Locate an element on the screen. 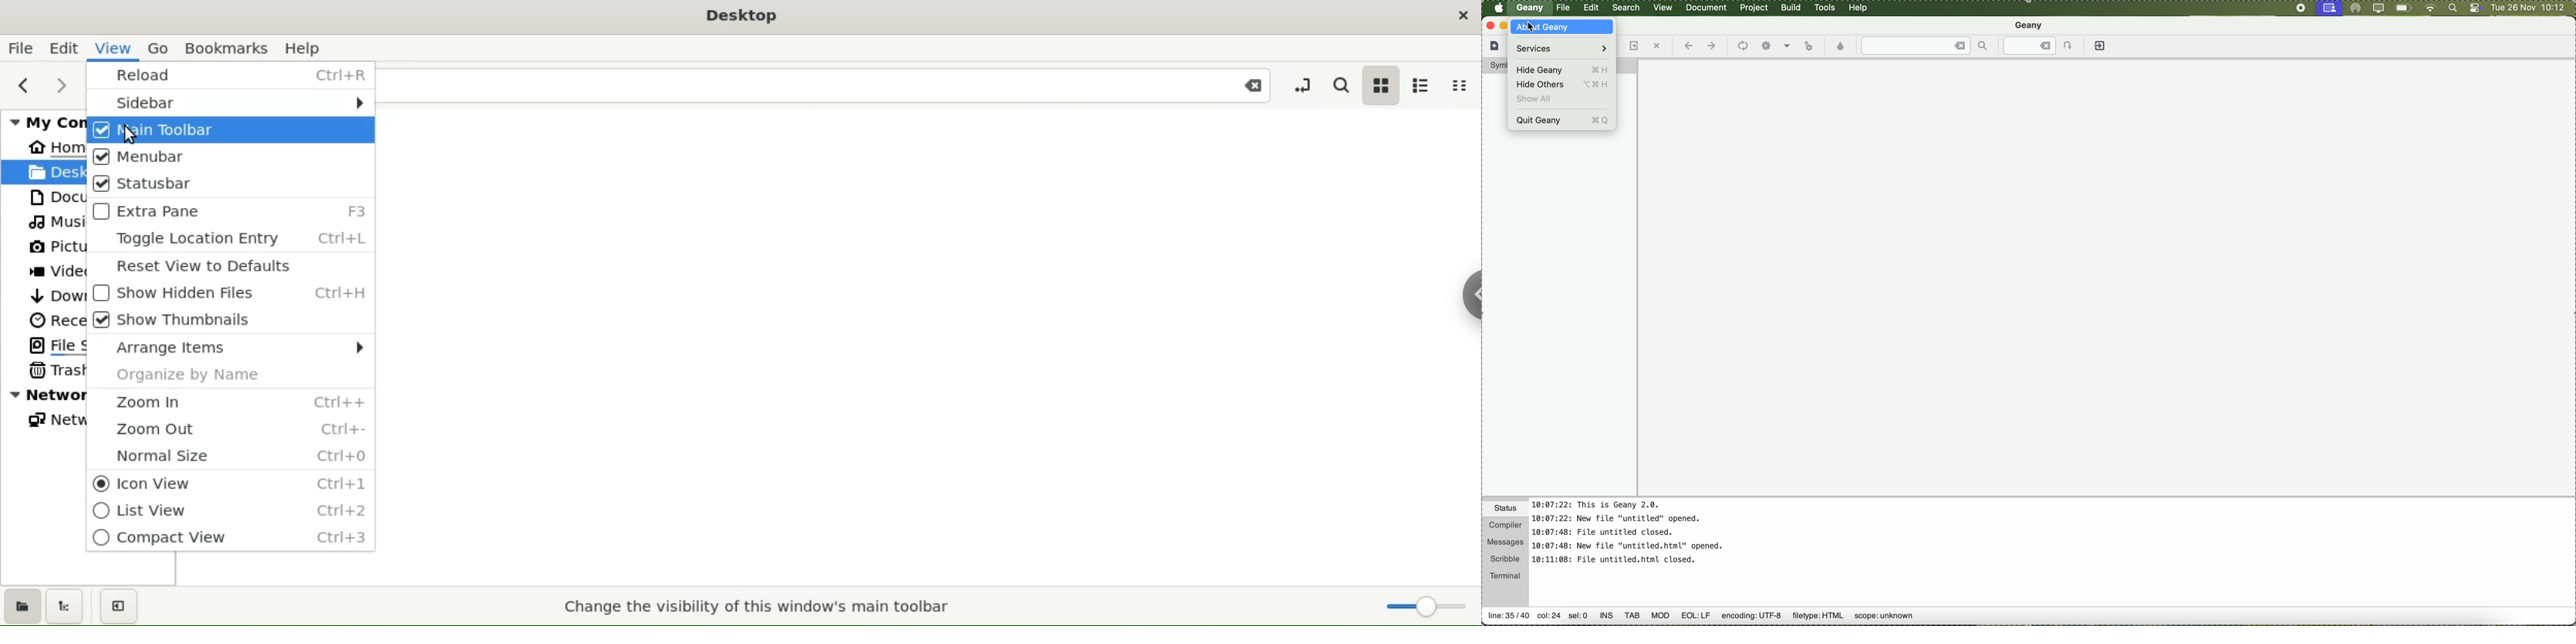  main toolbar is located at coordinates (229, 131).